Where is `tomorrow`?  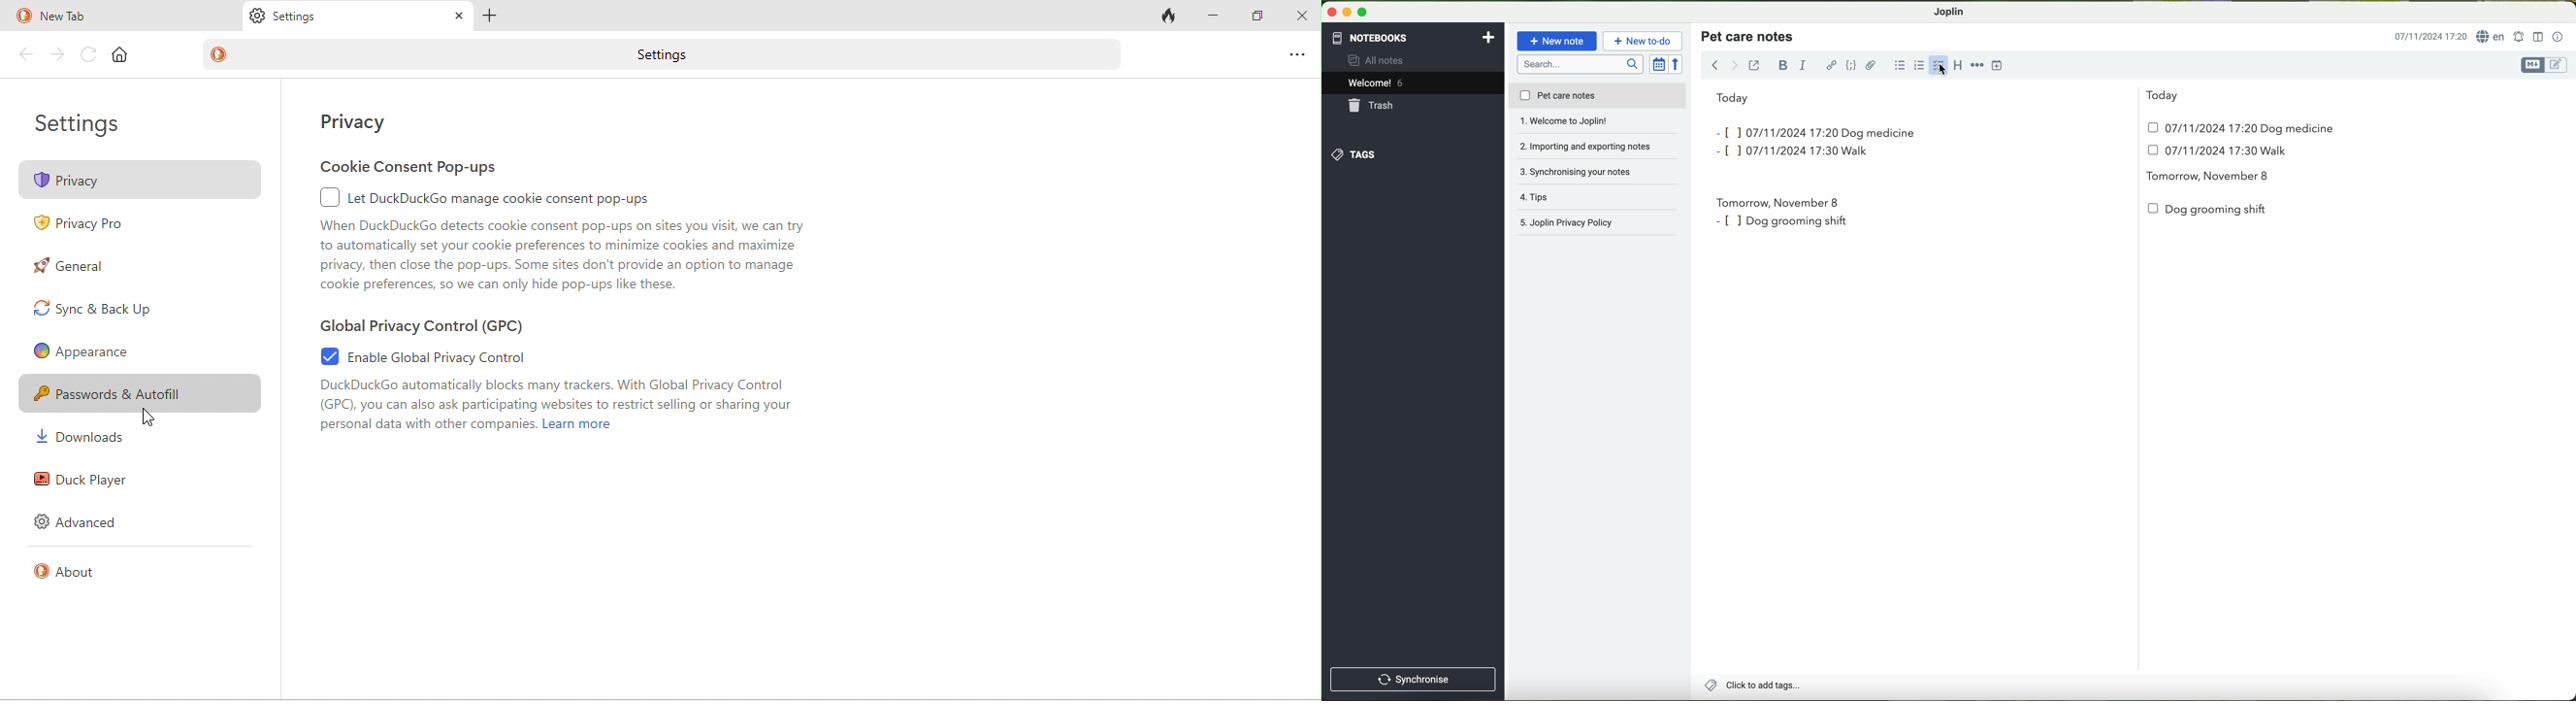
tomorrow is located at coordinates (1778, 200).